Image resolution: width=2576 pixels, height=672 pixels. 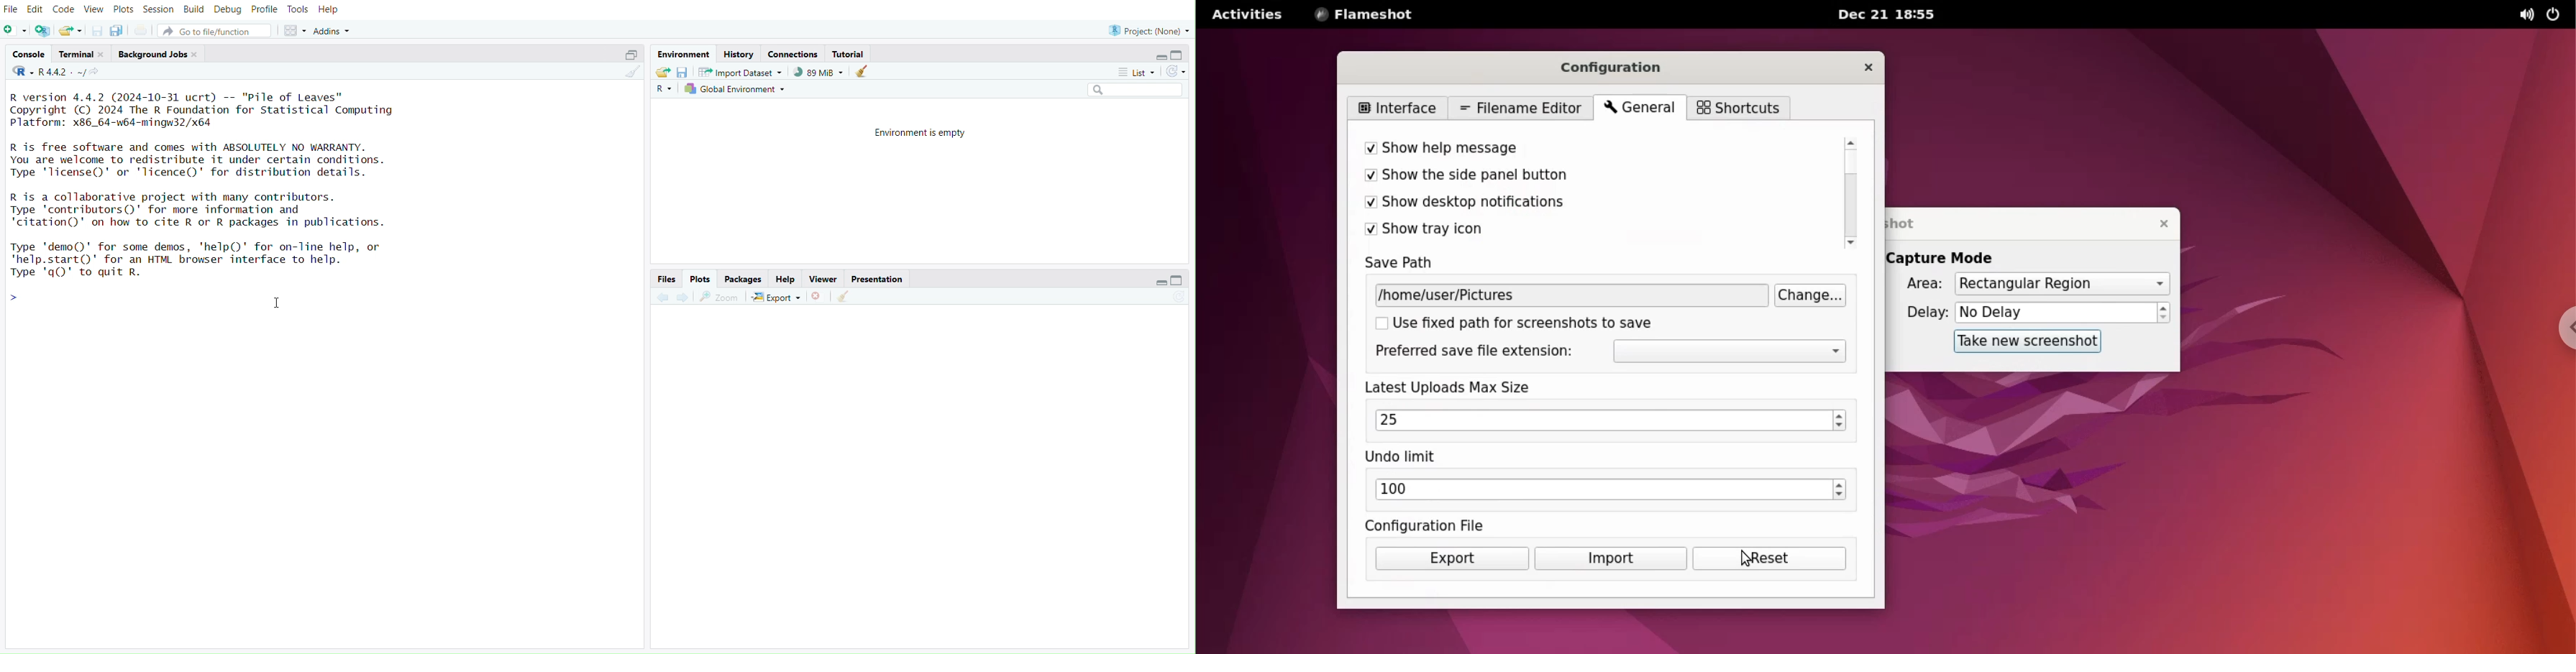 I want to click on Edit, so click(x=36, y=9).